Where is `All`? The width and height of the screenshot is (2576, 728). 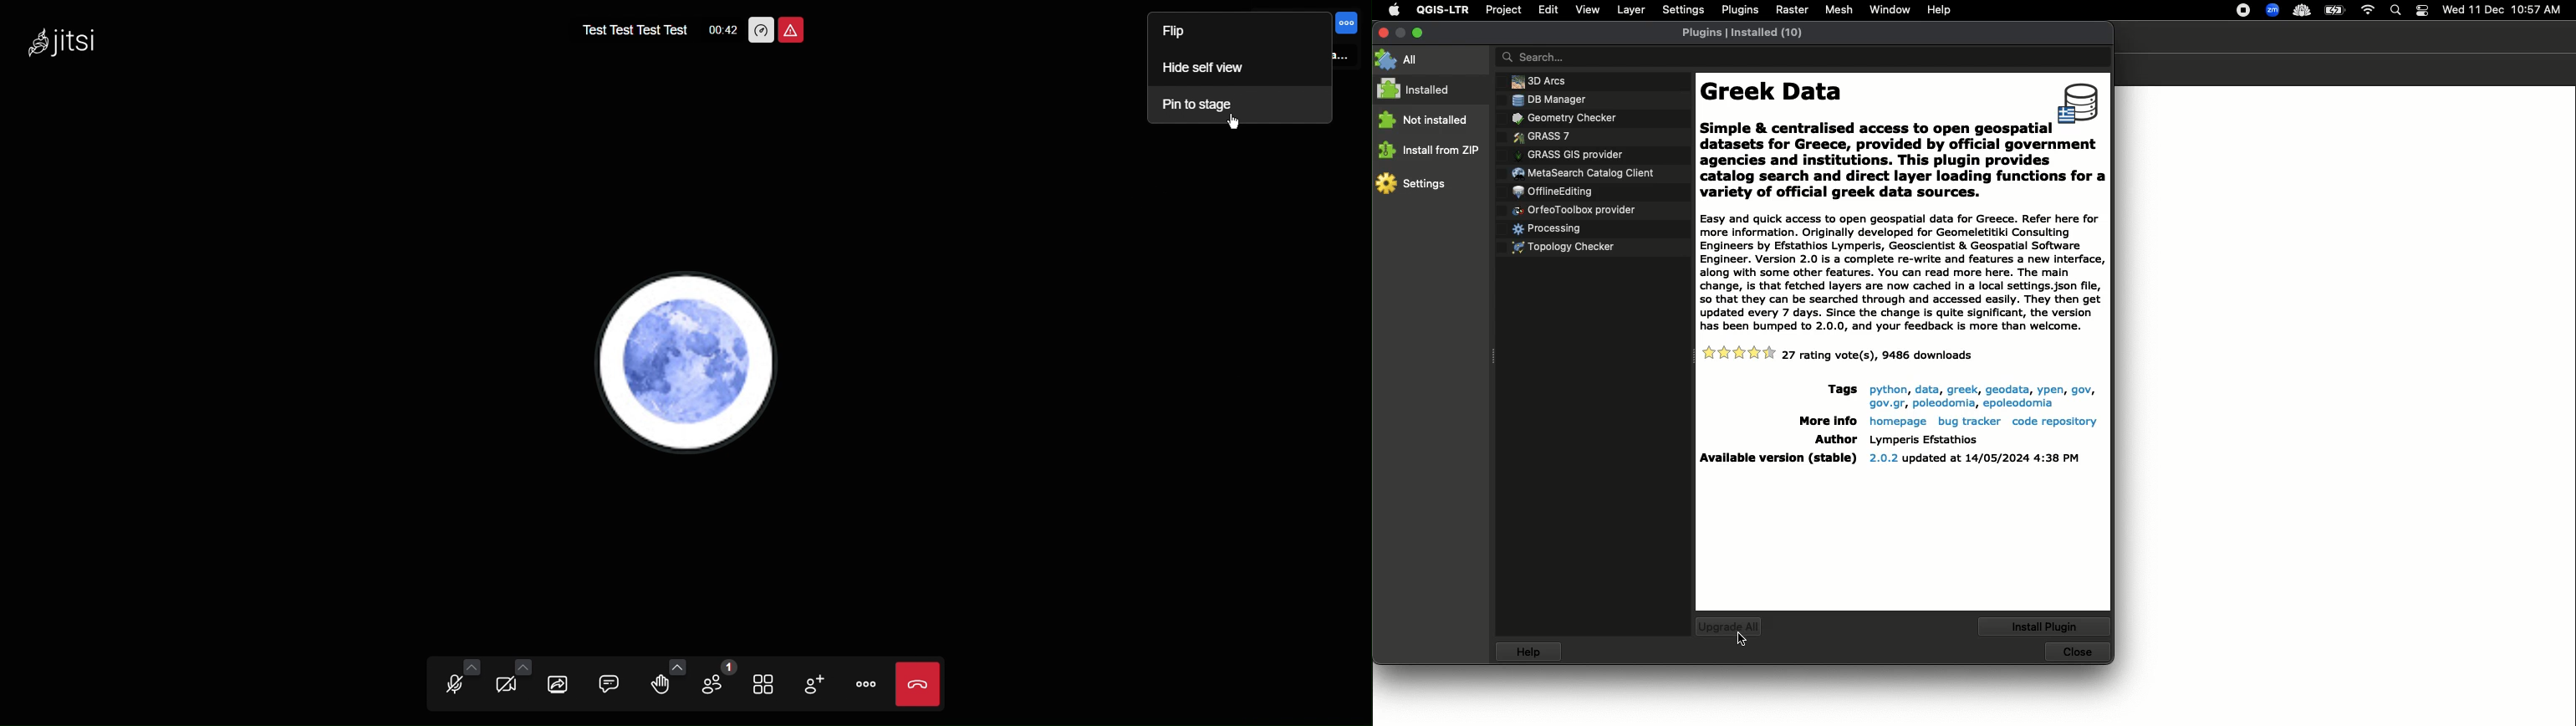
All is located at coordinates (1403, 60).